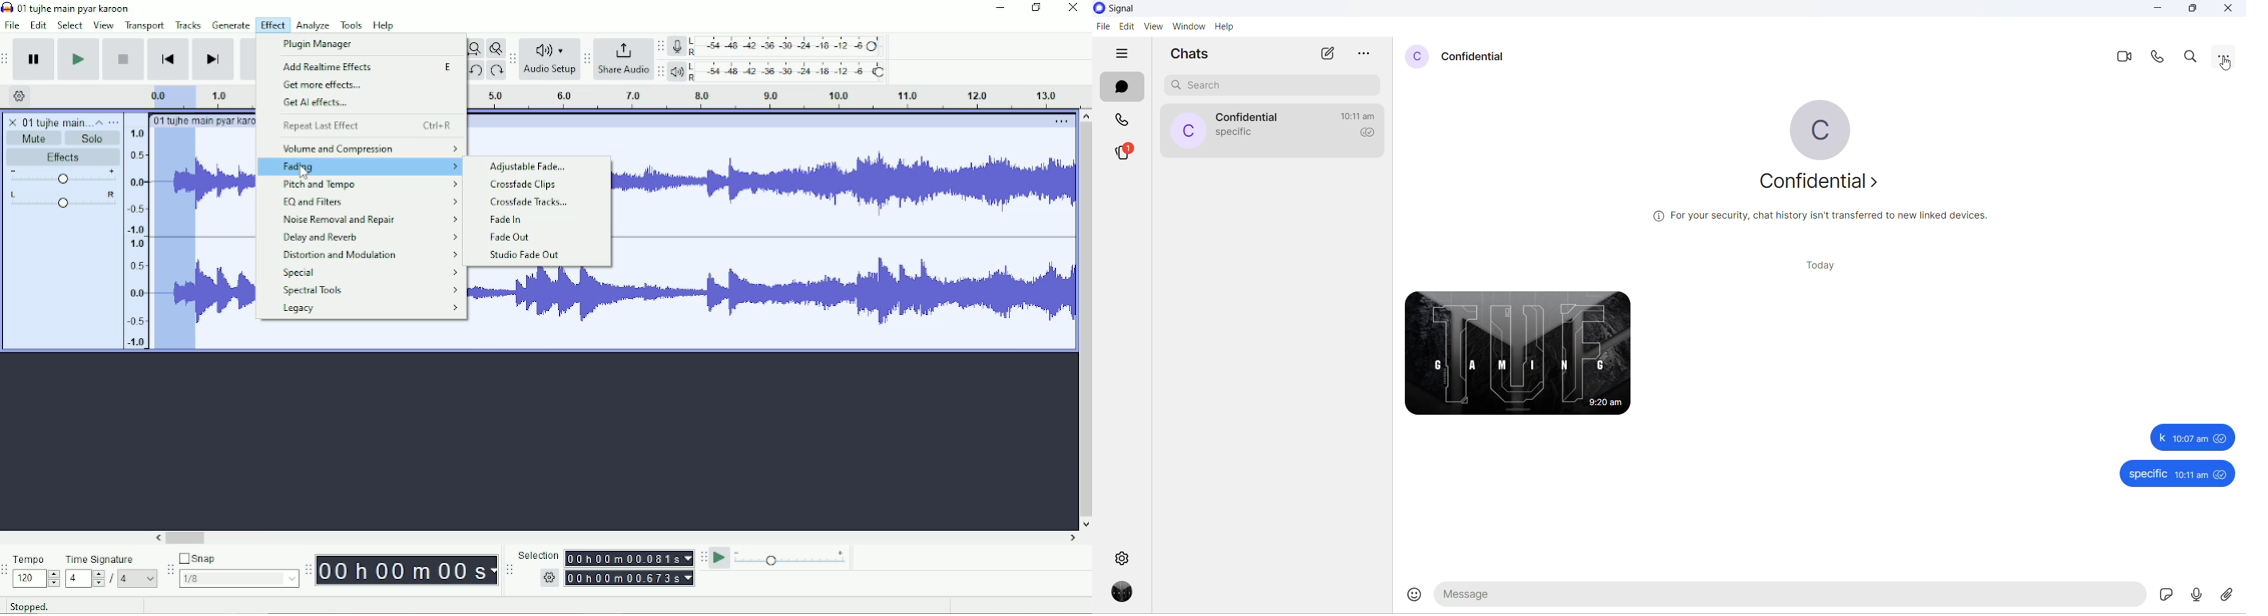  Describe the element at coordinates (1124, 592) in the screenshot. I see `profile` at that location.